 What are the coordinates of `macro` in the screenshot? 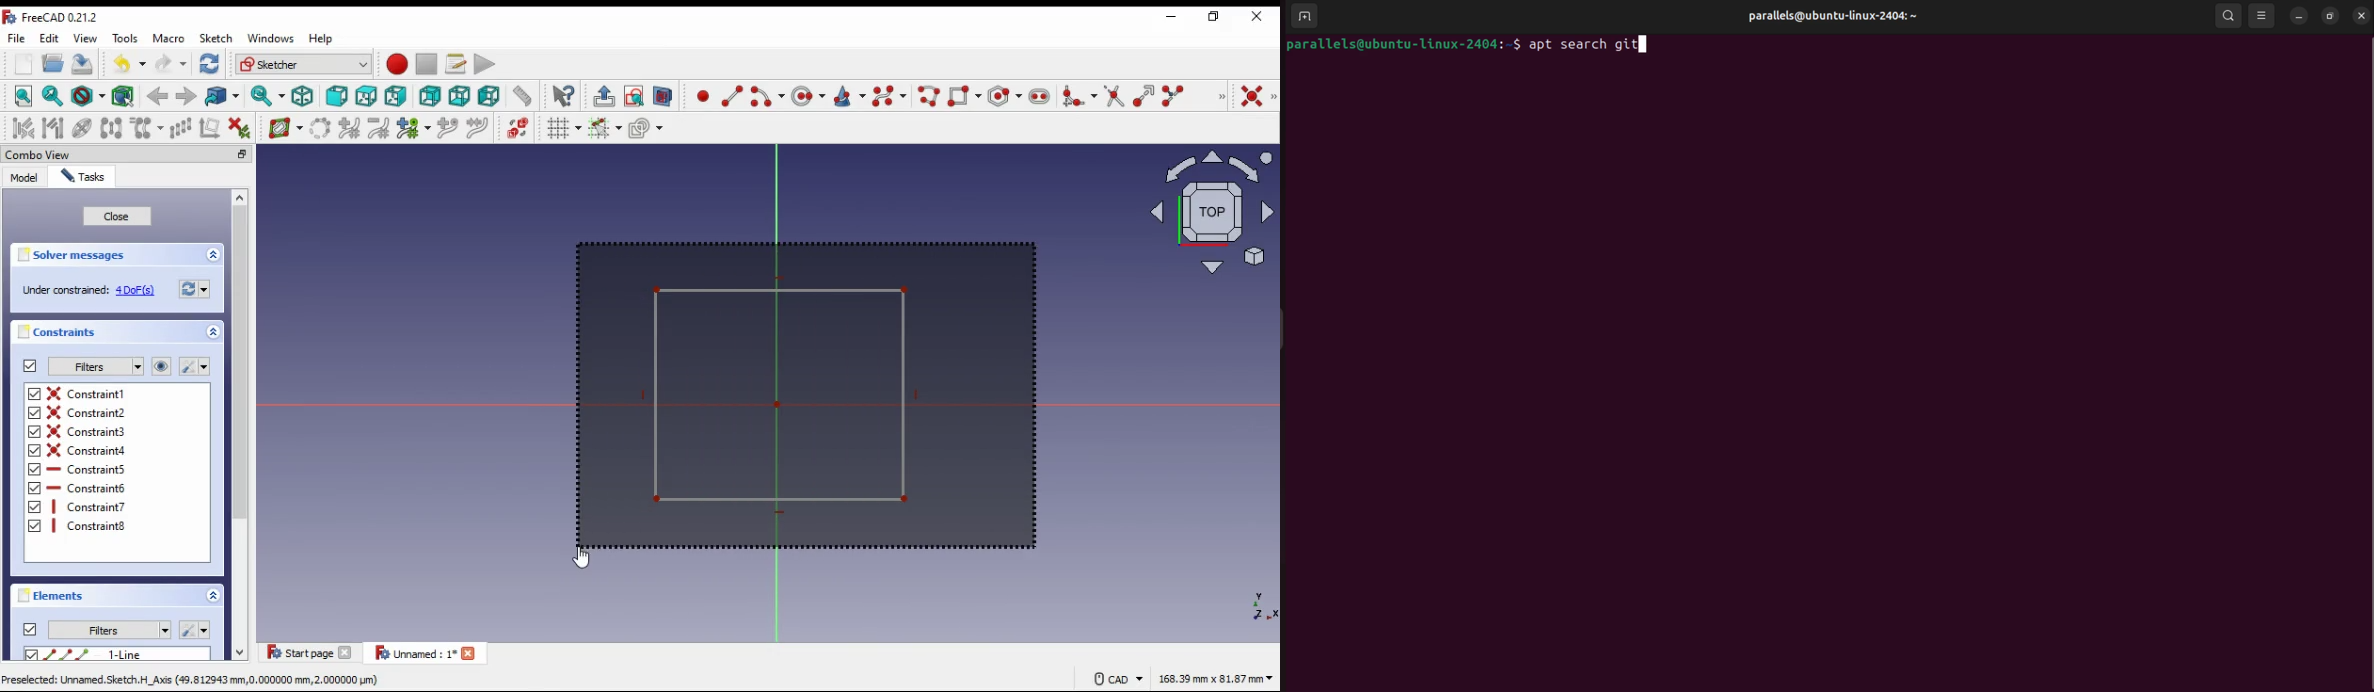 It's located at (169, 38).